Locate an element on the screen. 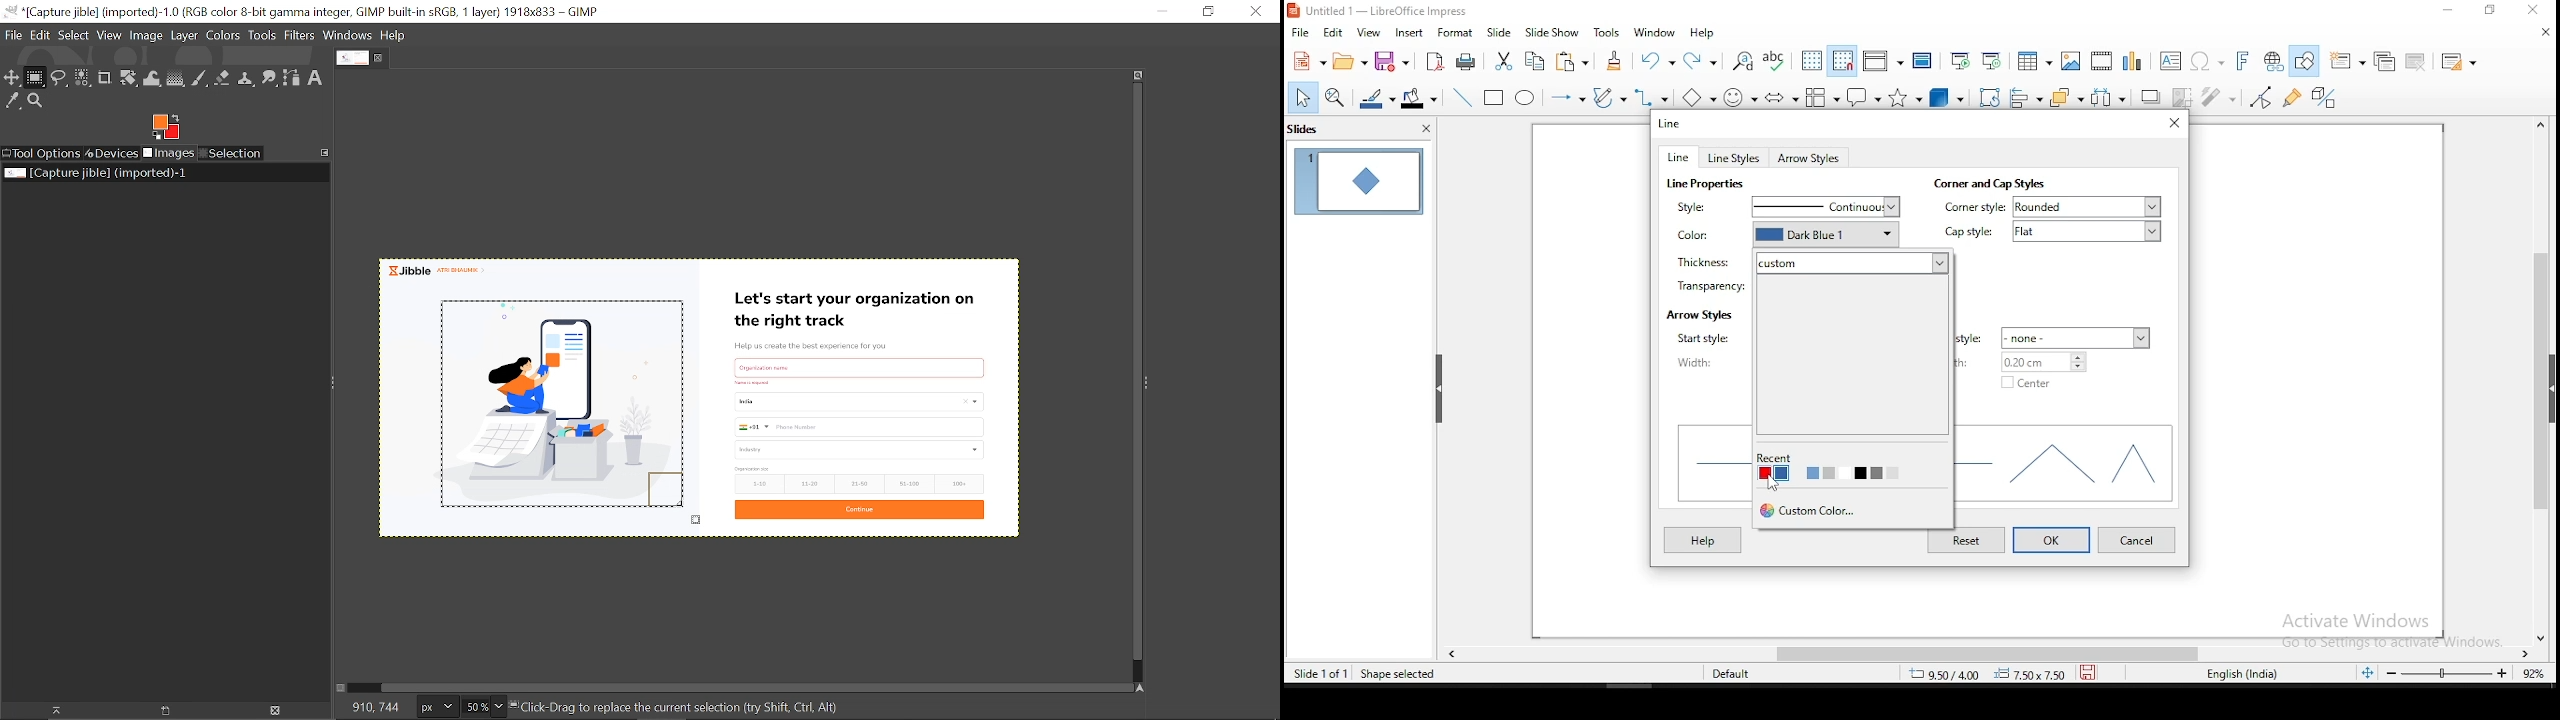 The width and height of the screenshot is (2576, 728). Minimize sidebar is located at coordinates (1440, 389).